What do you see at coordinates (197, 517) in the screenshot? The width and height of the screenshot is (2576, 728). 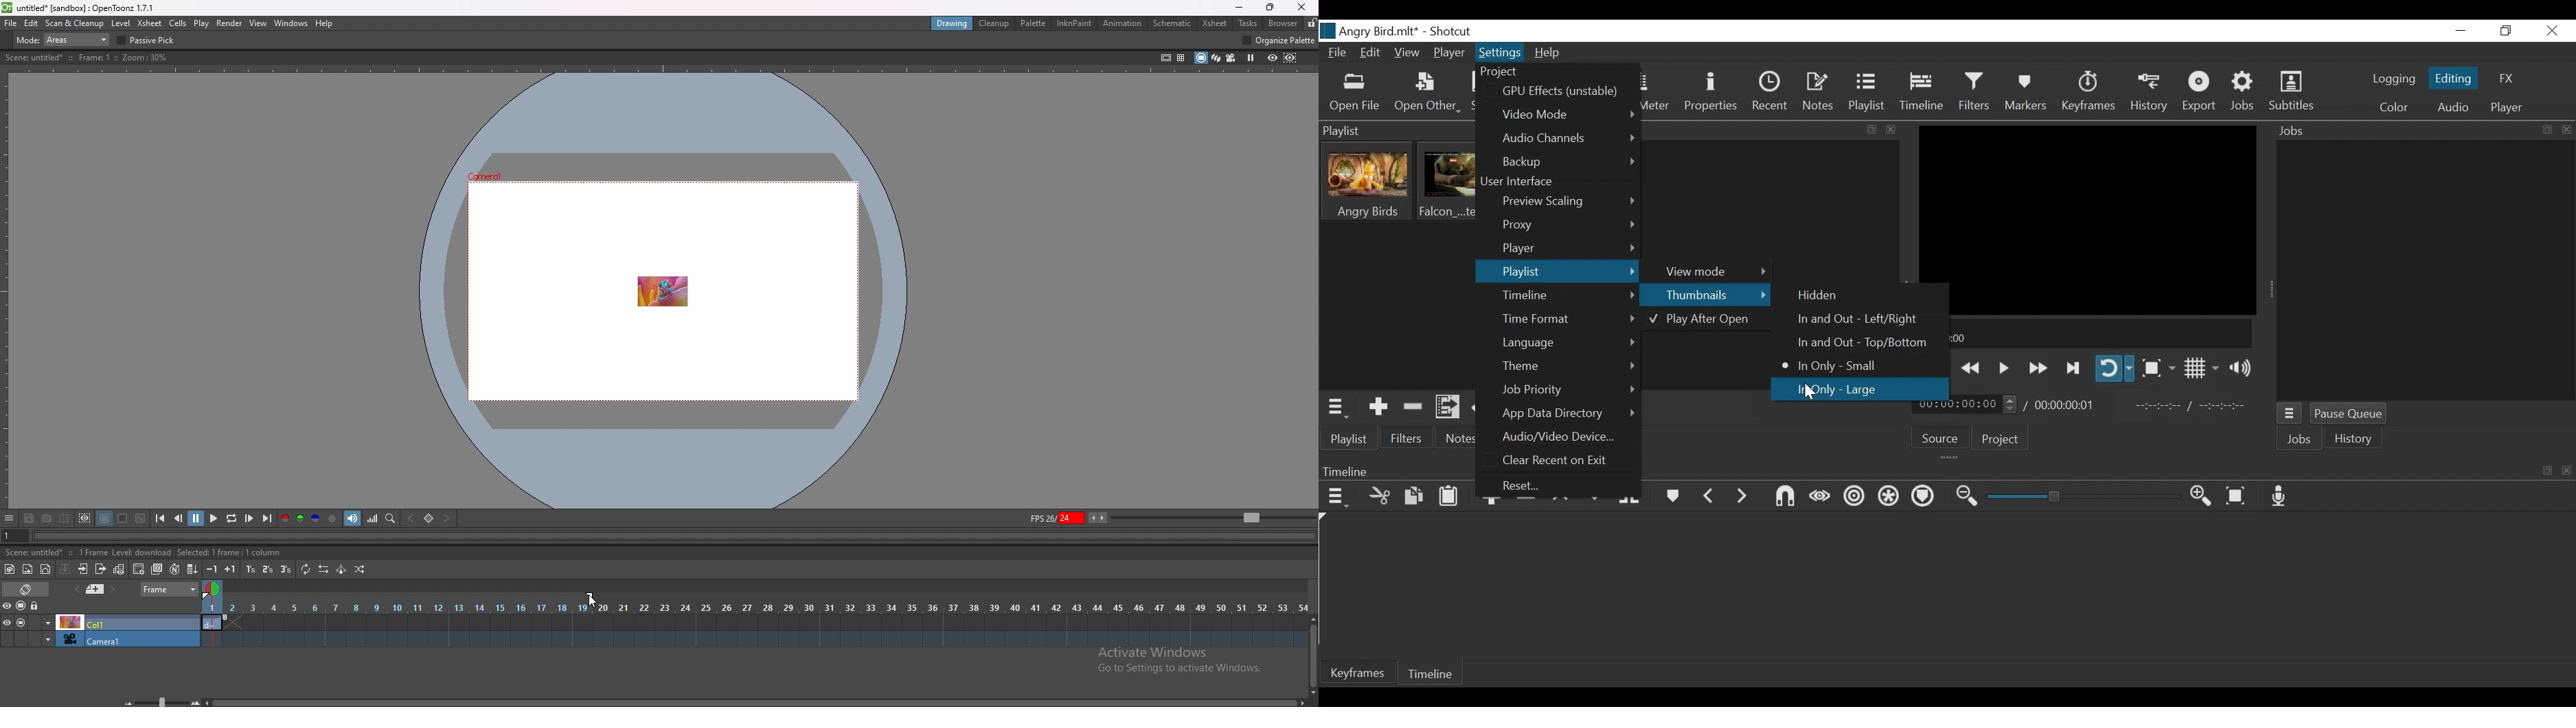 I see `pause` at bounding box center [197, 517].